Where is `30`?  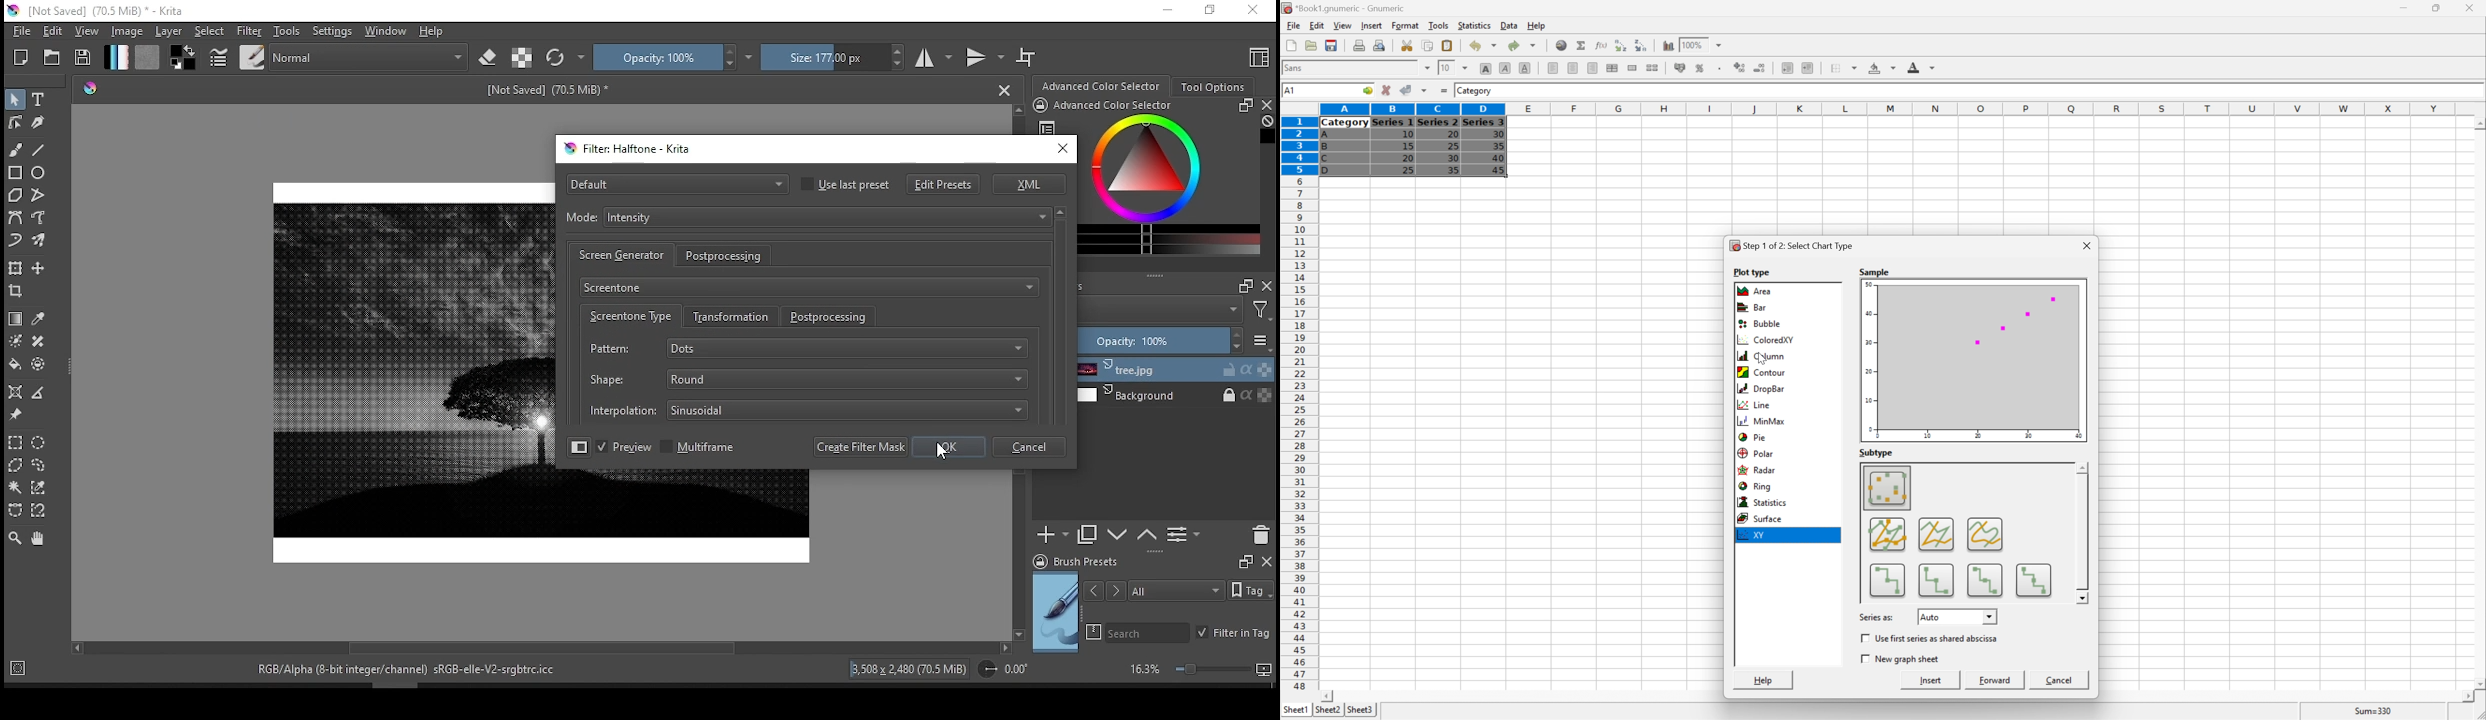
30 is located at coordinates (1454, 159).